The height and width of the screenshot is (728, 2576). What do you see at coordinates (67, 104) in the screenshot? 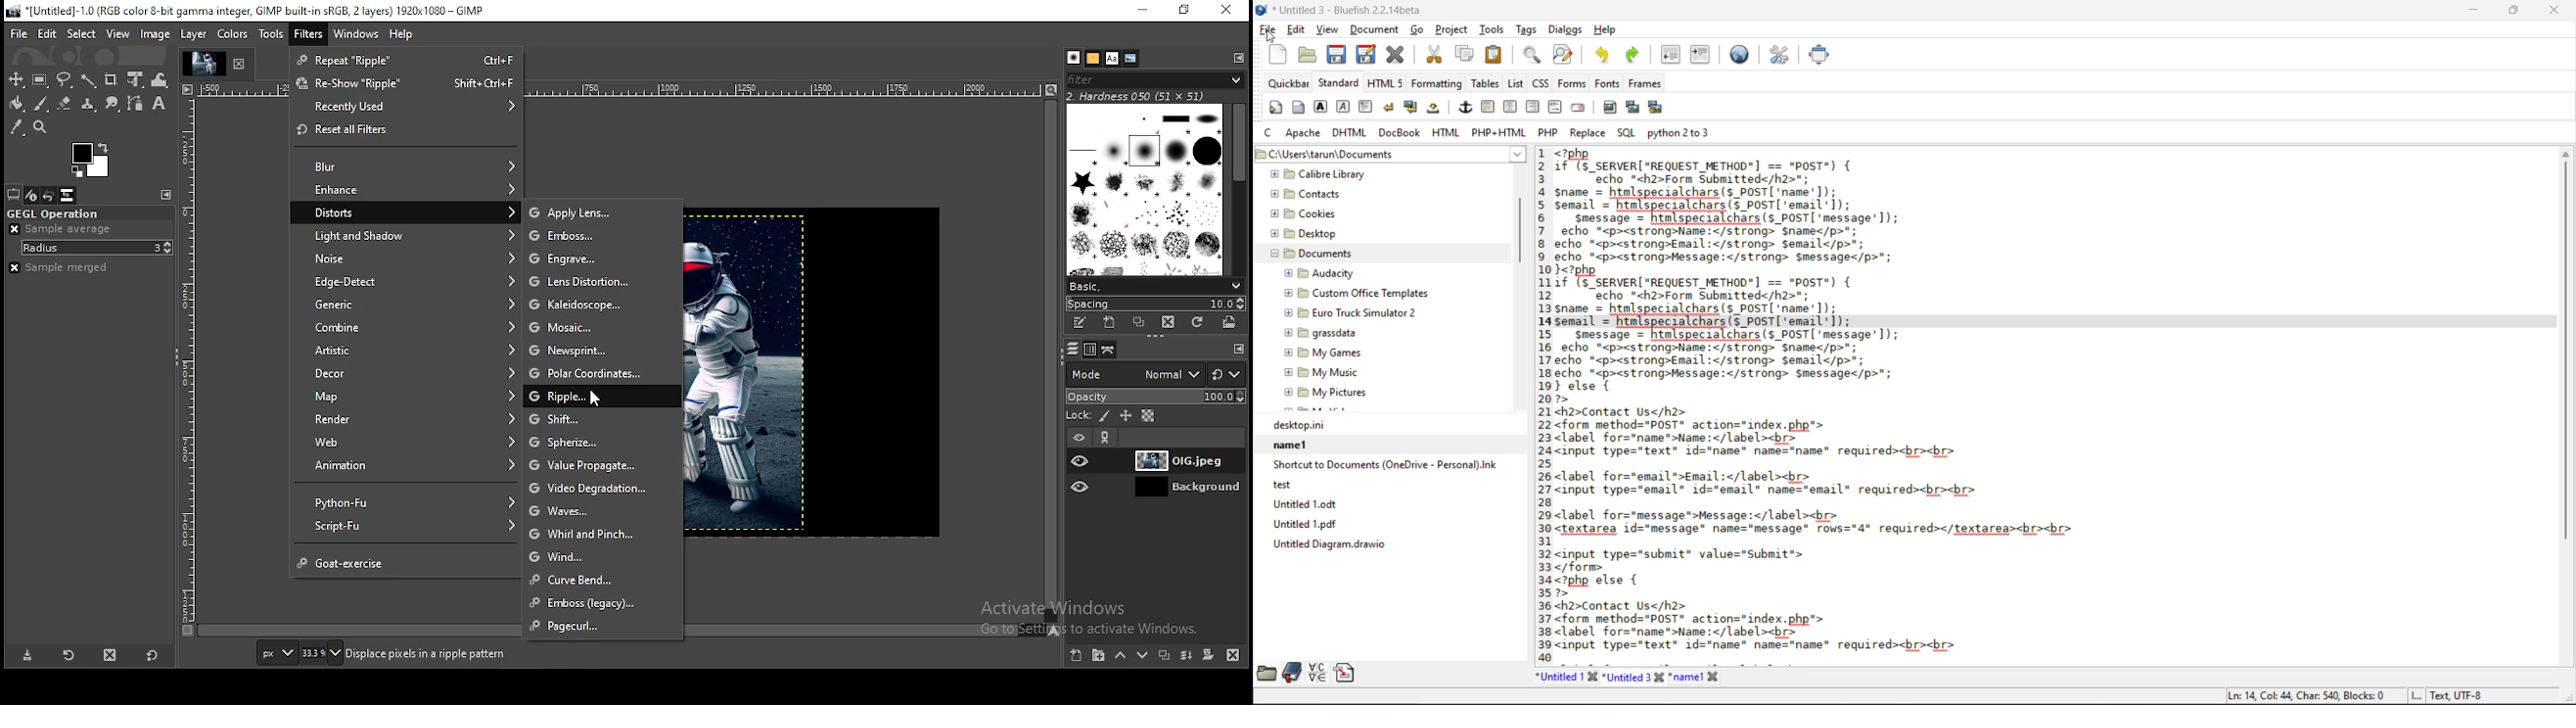
I see `eraser tool` at bounding box center [67, 104].